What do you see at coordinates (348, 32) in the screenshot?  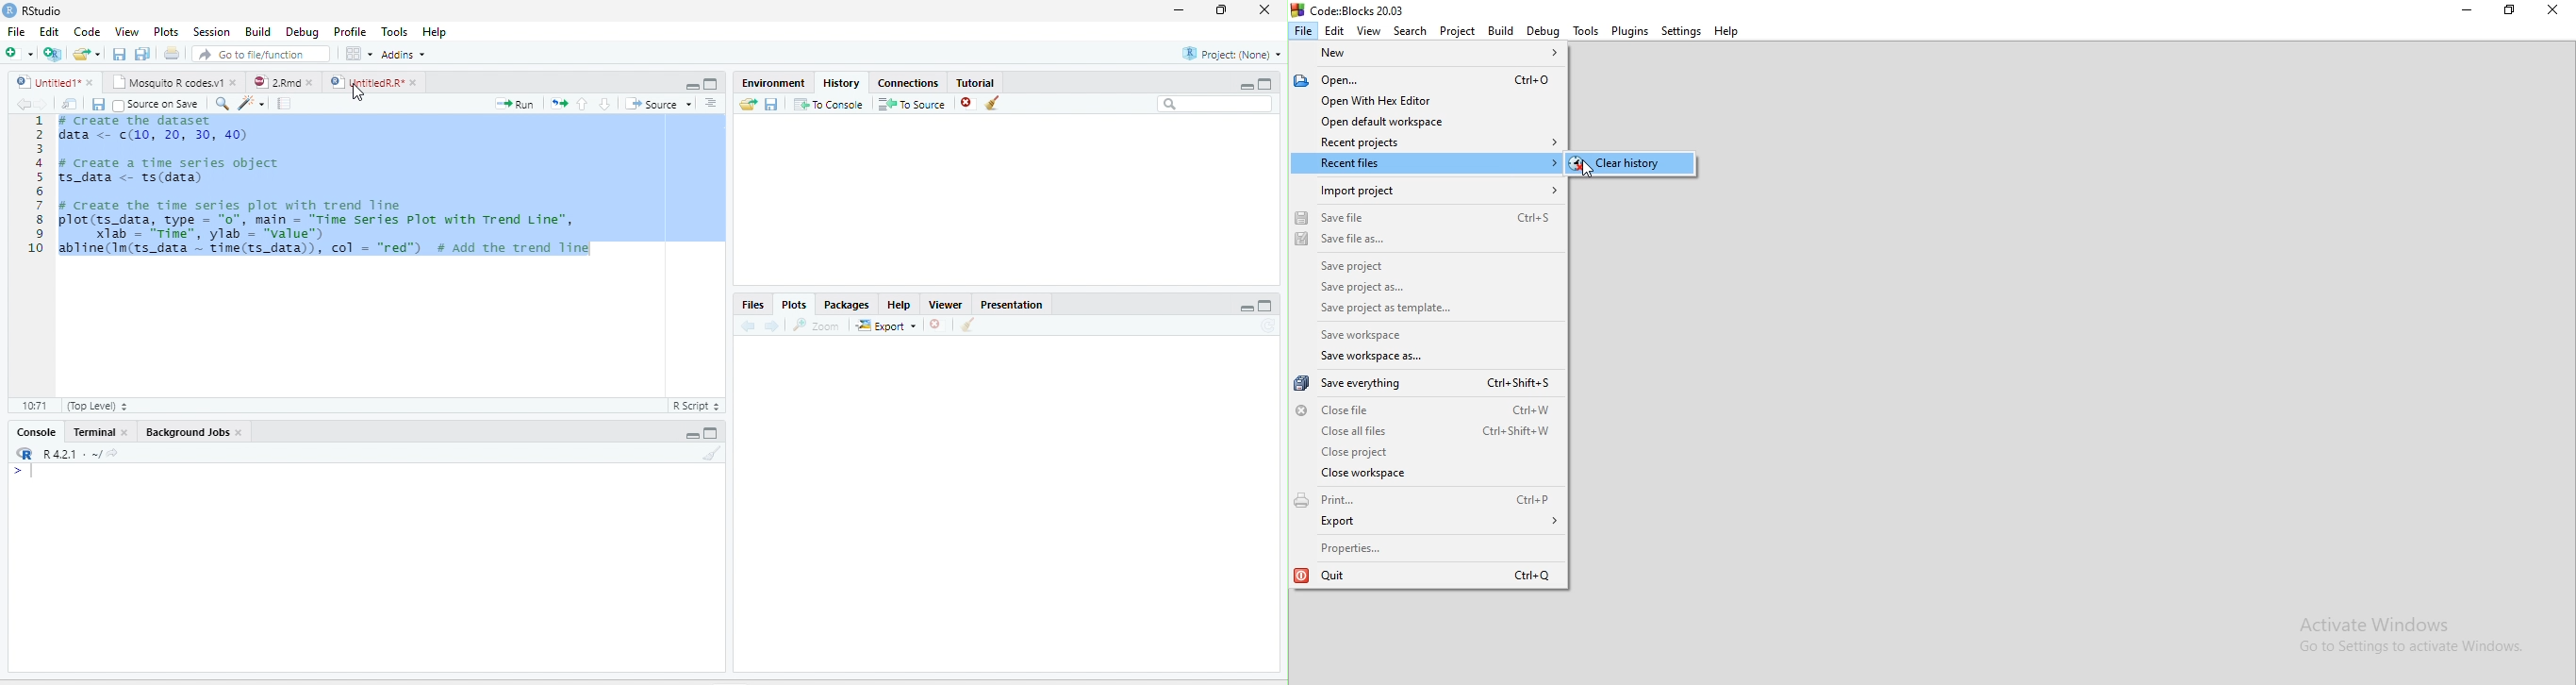 I see `Profile` at bounding box center [348, 32].